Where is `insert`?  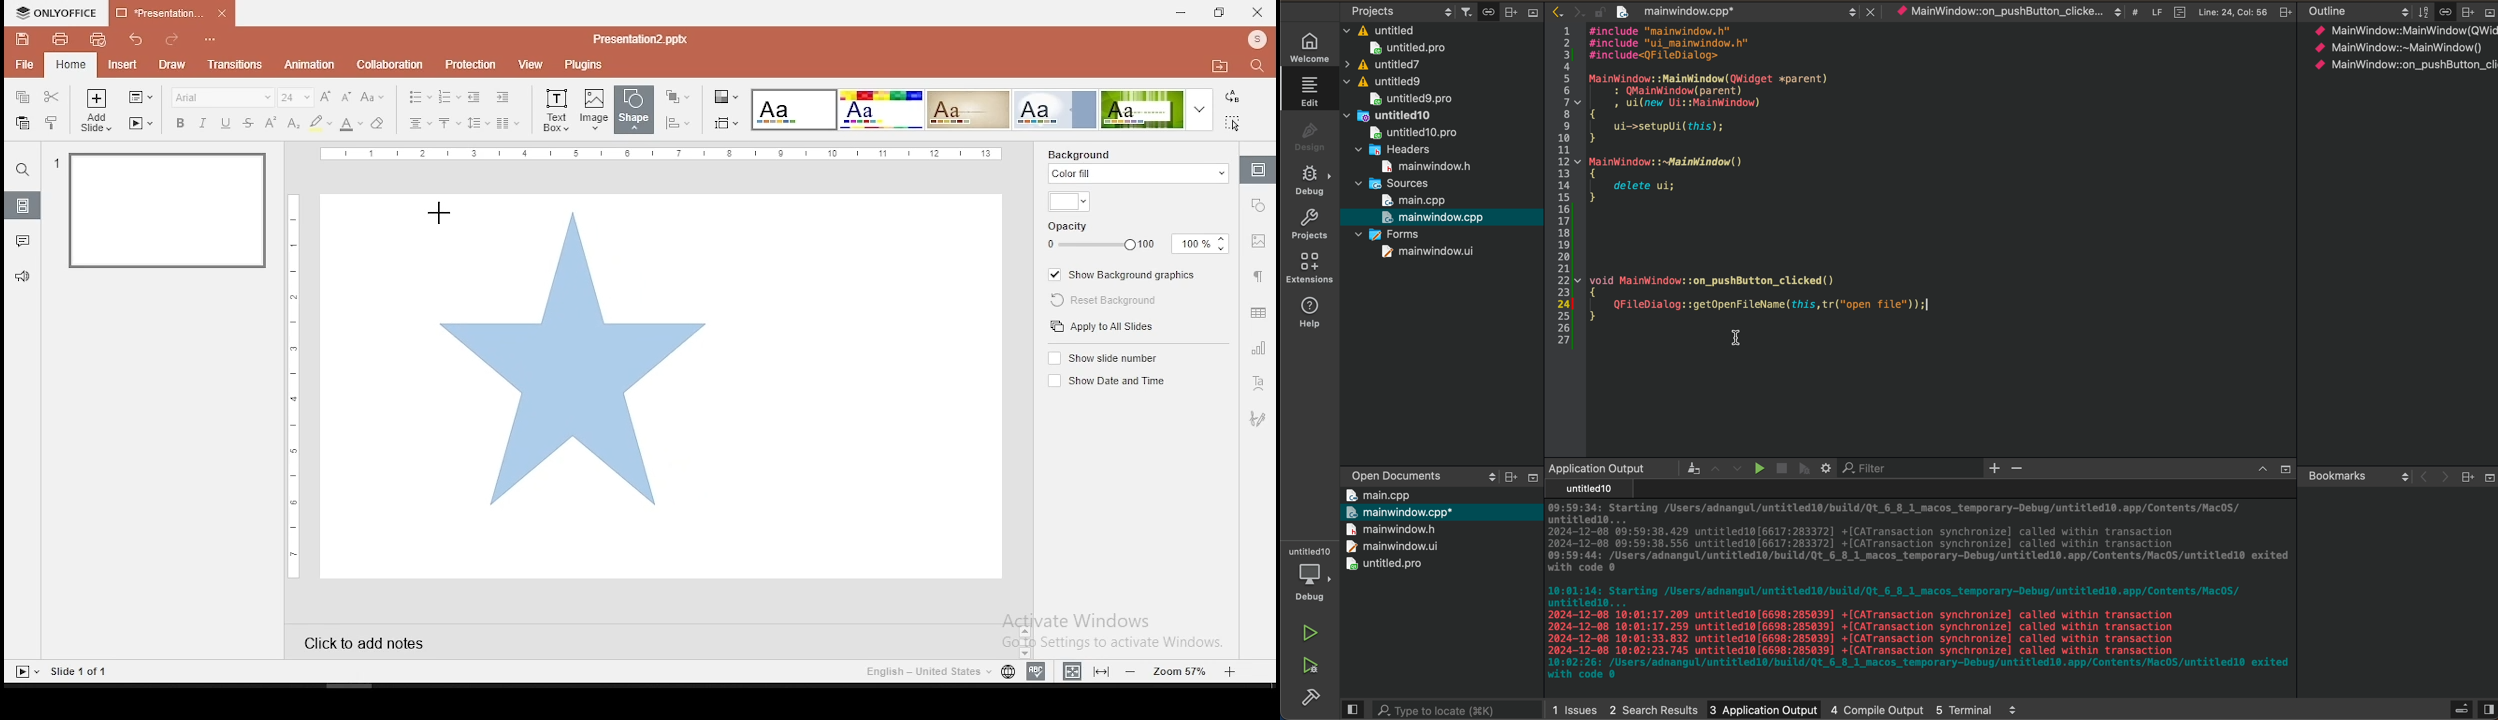
insert is located at coordinates (121, 63).